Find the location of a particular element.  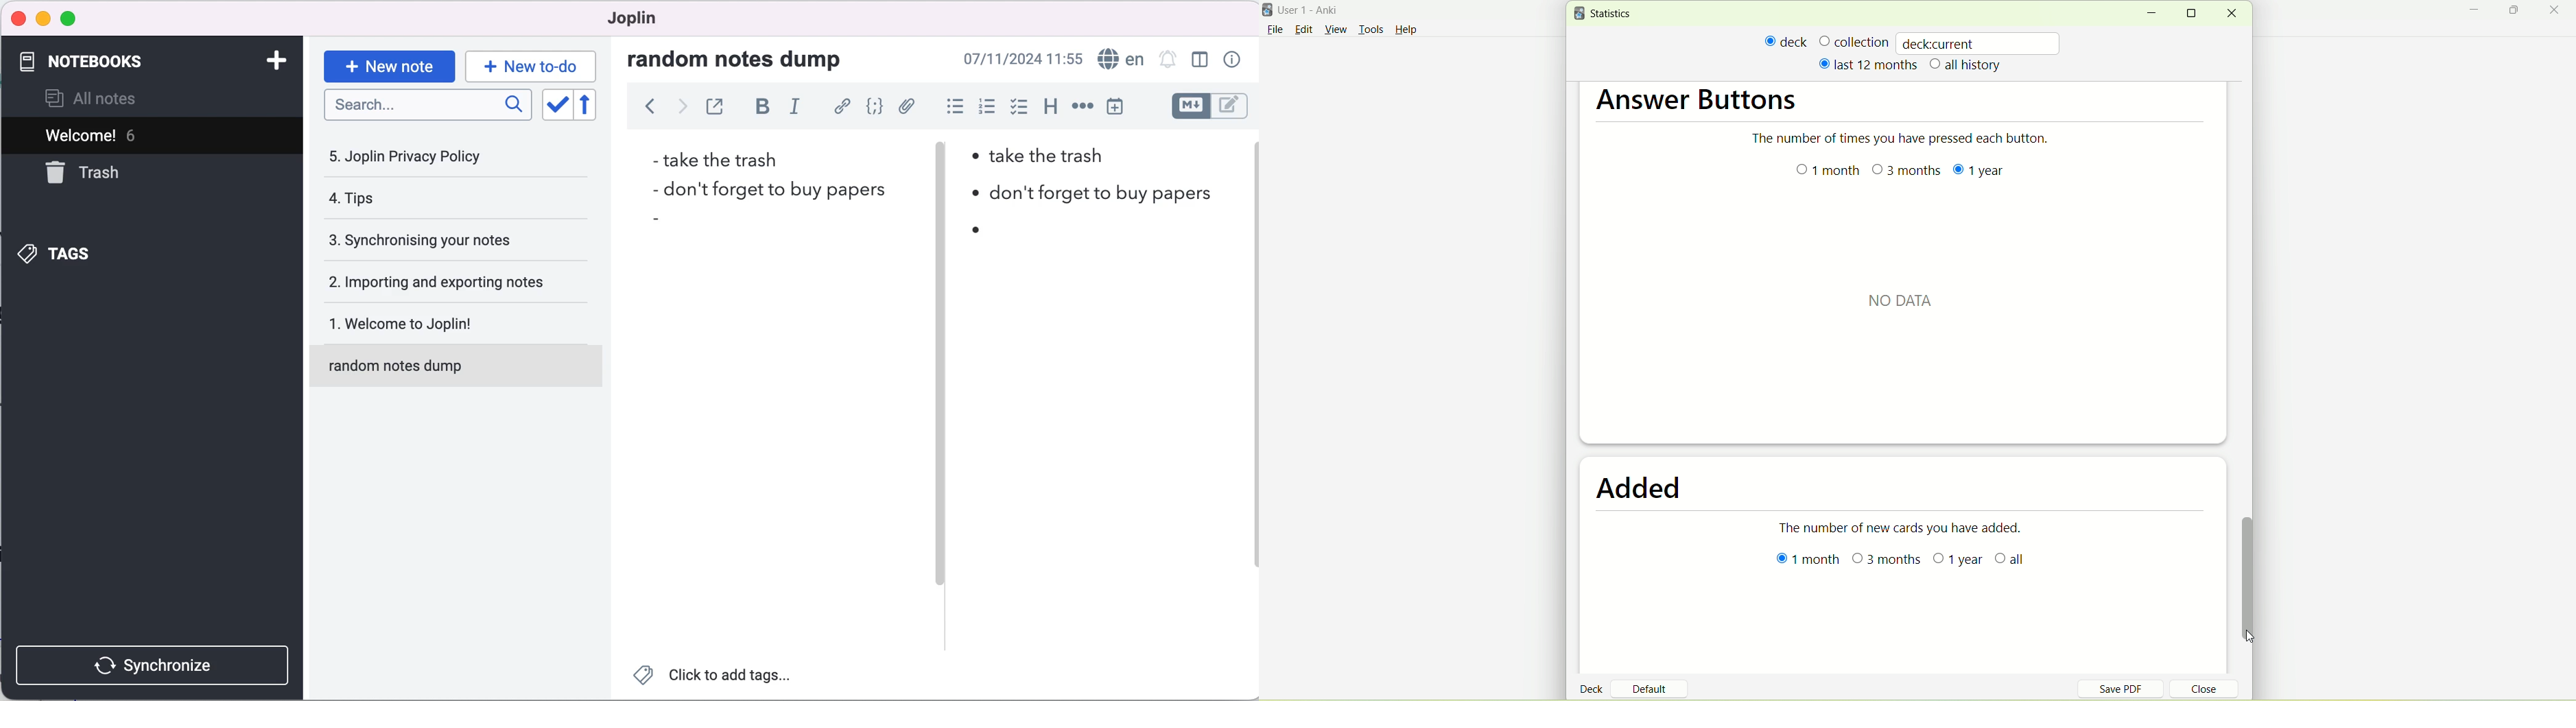

all history is located at coordinates (1966, 66).